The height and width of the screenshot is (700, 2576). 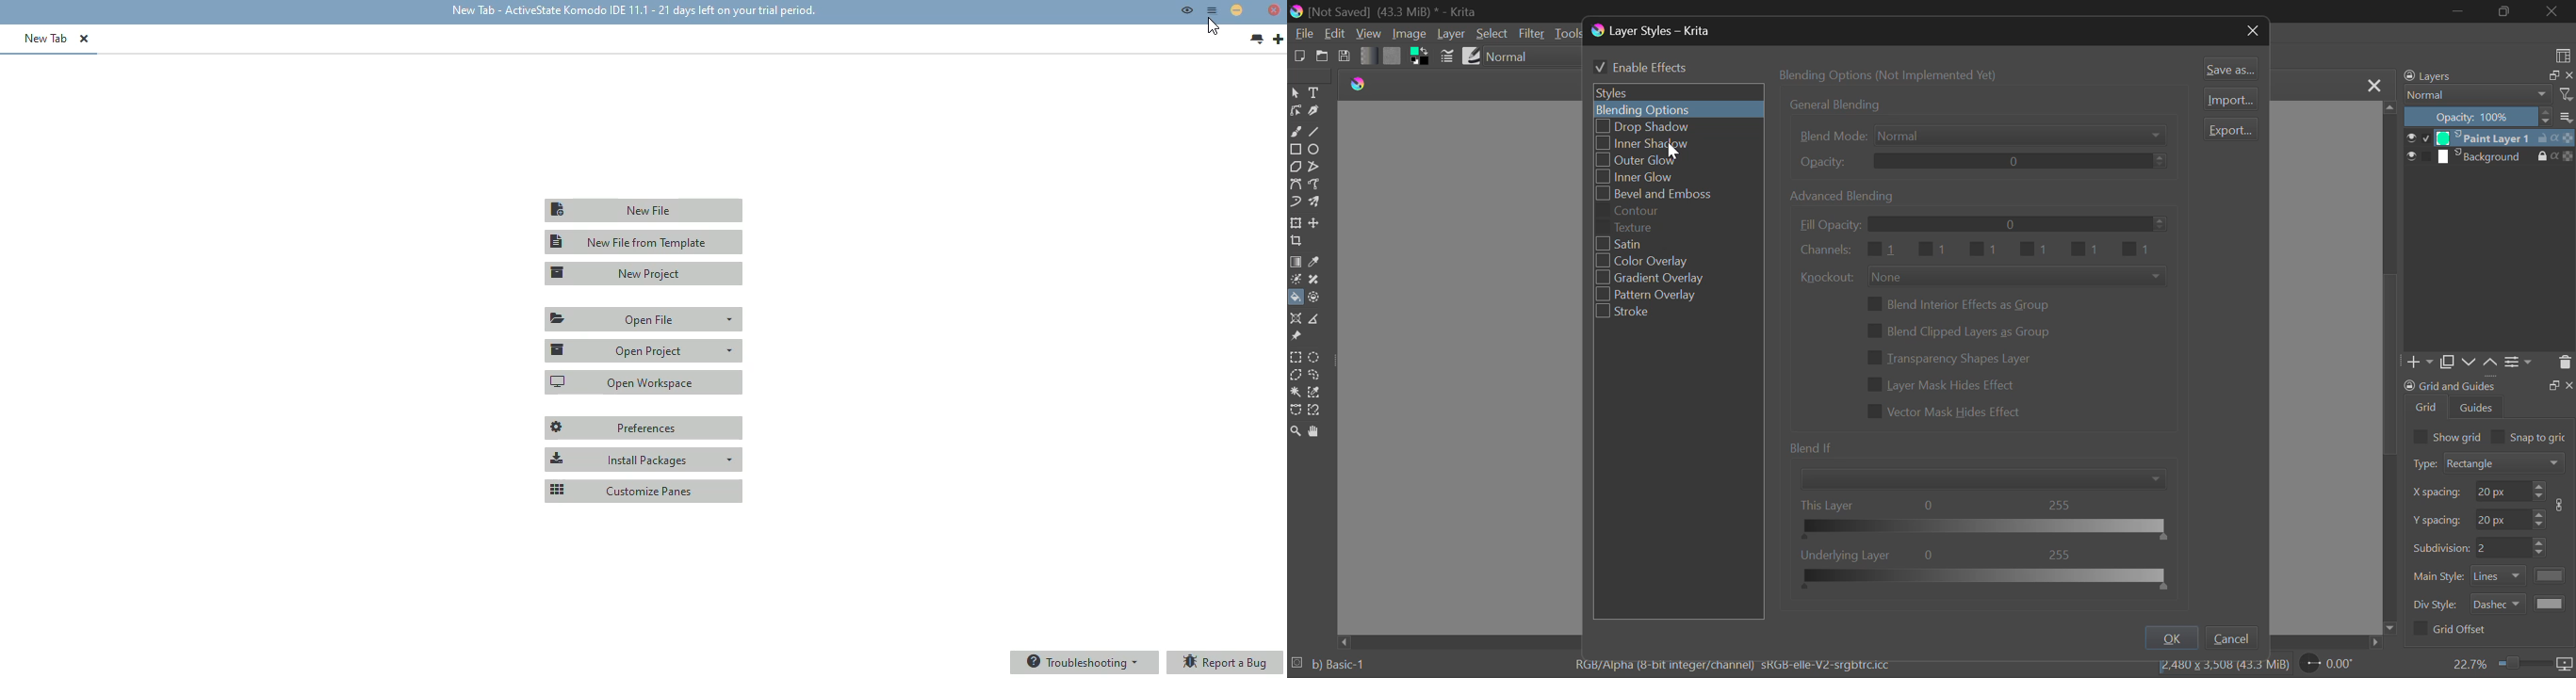 I want to click on Bezier Curve, so click(x=1296, y=183).